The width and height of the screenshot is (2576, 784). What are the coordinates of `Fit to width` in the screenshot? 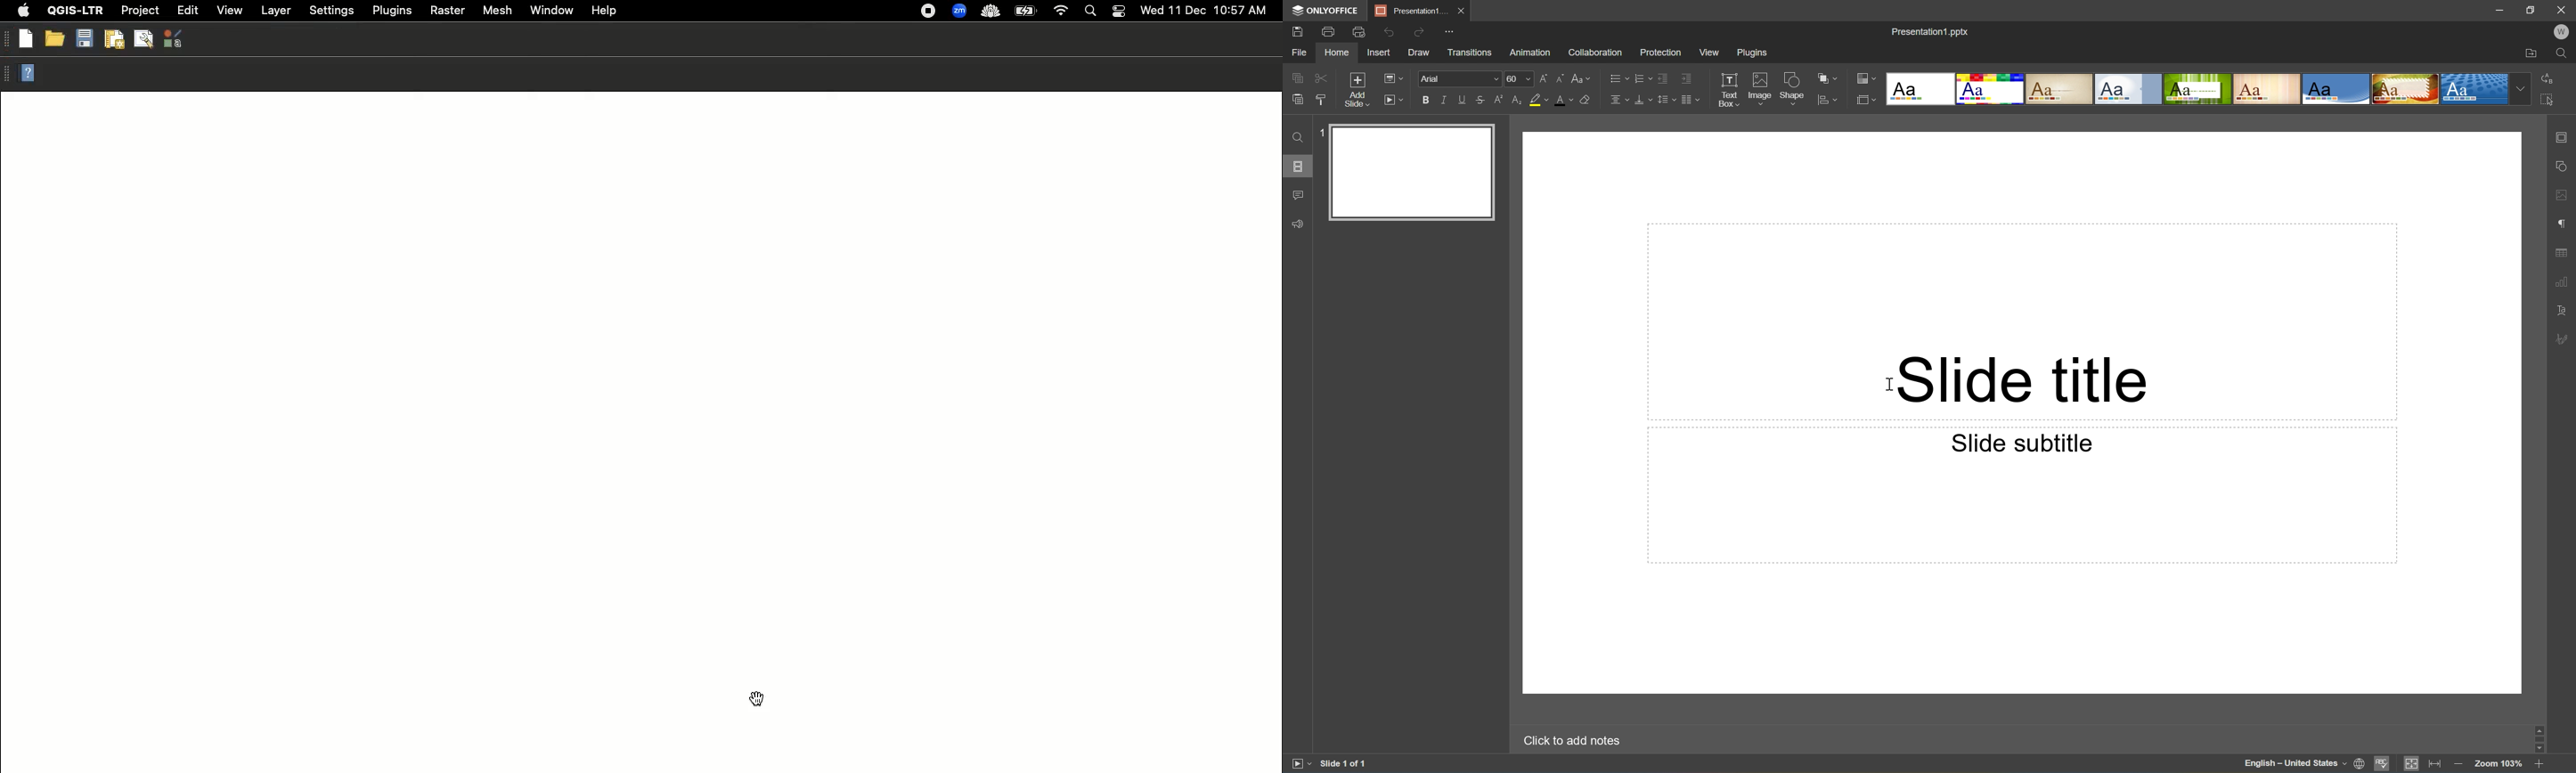 It's located at (2436, 762).